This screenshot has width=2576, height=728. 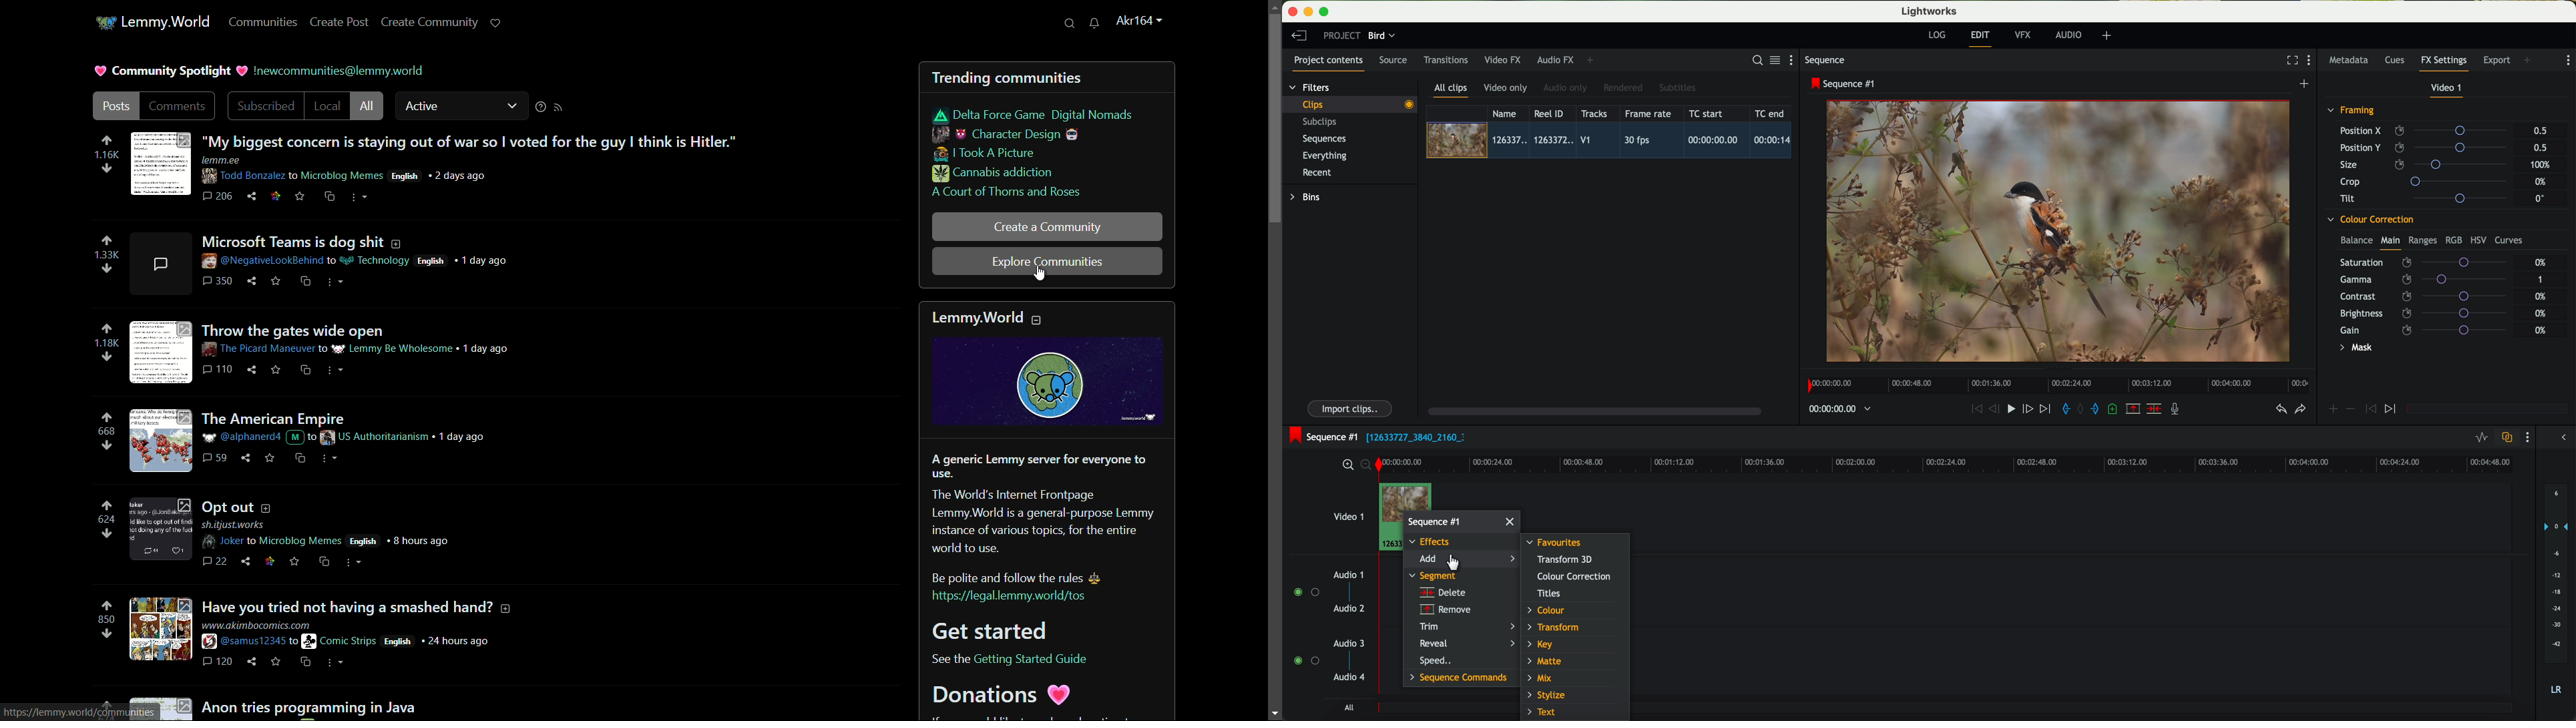 What do you see at coordinates (1393, 61) in the screenshot?
I see `source` at bounding box center [1393, 61].